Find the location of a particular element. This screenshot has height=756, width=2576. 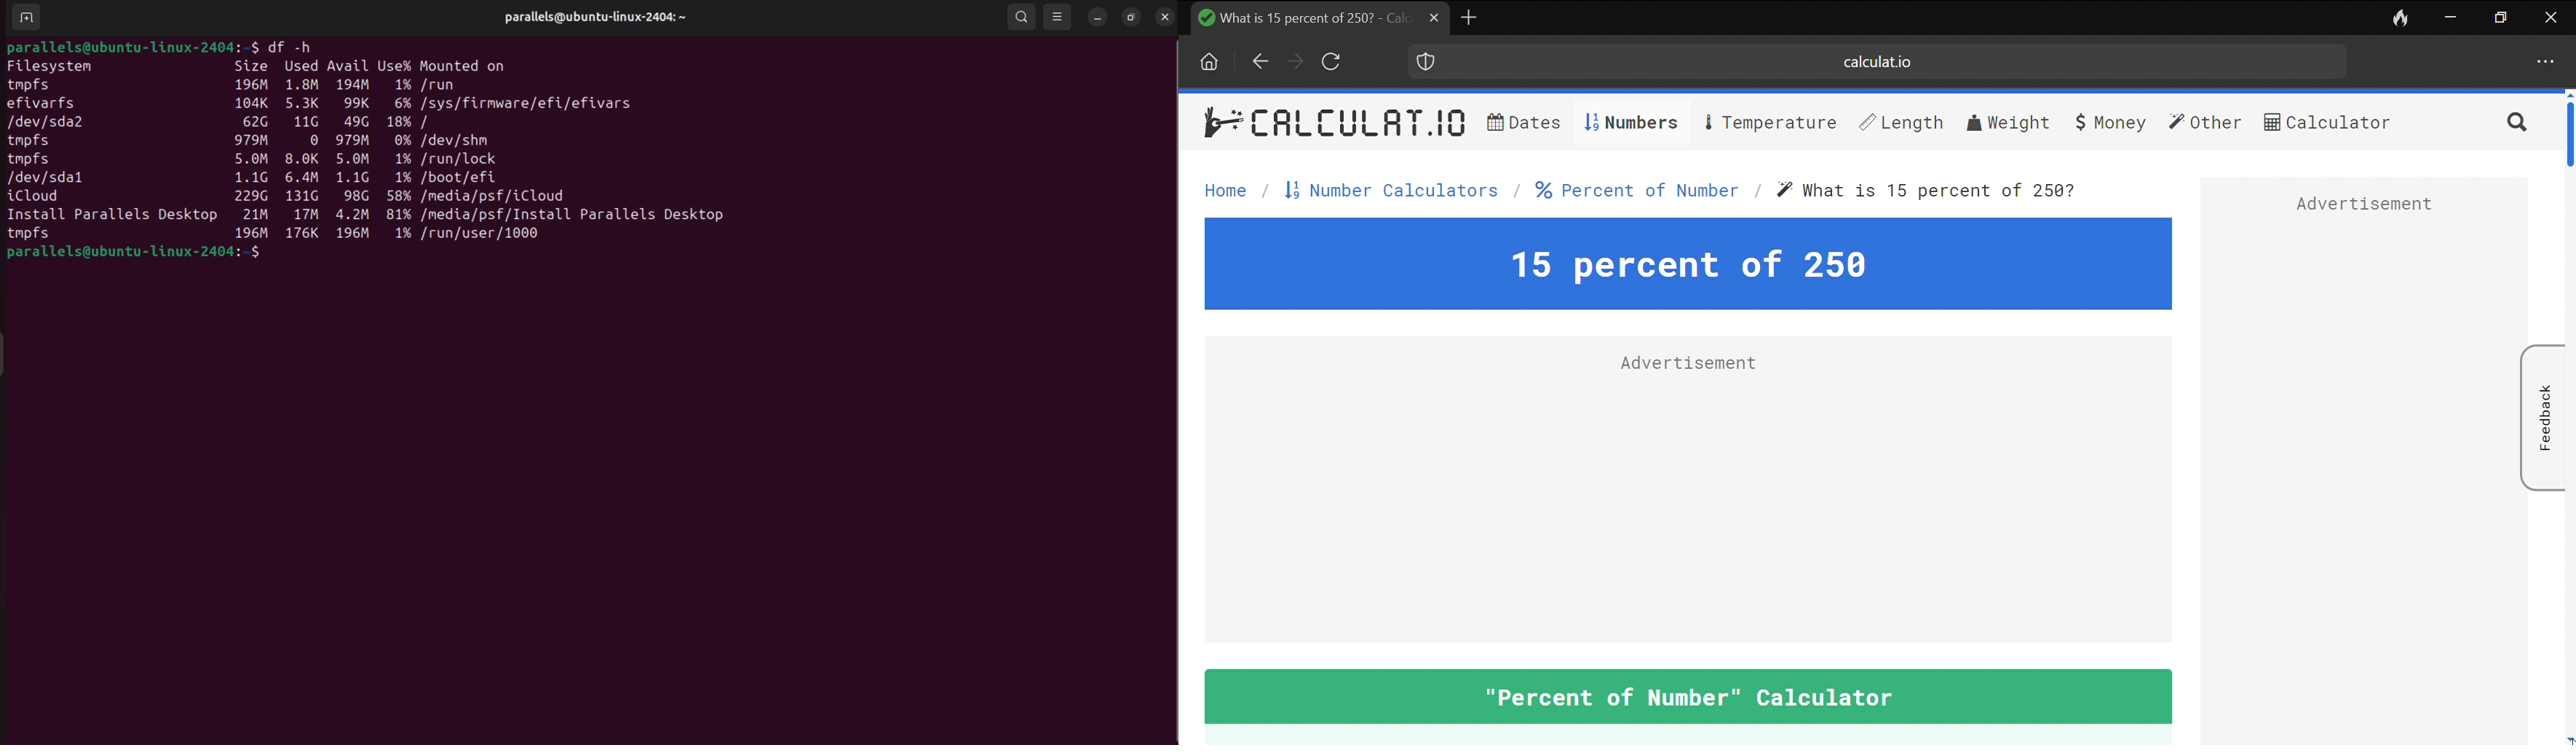

calculat.io logo is located at coordinates (1221, 121).